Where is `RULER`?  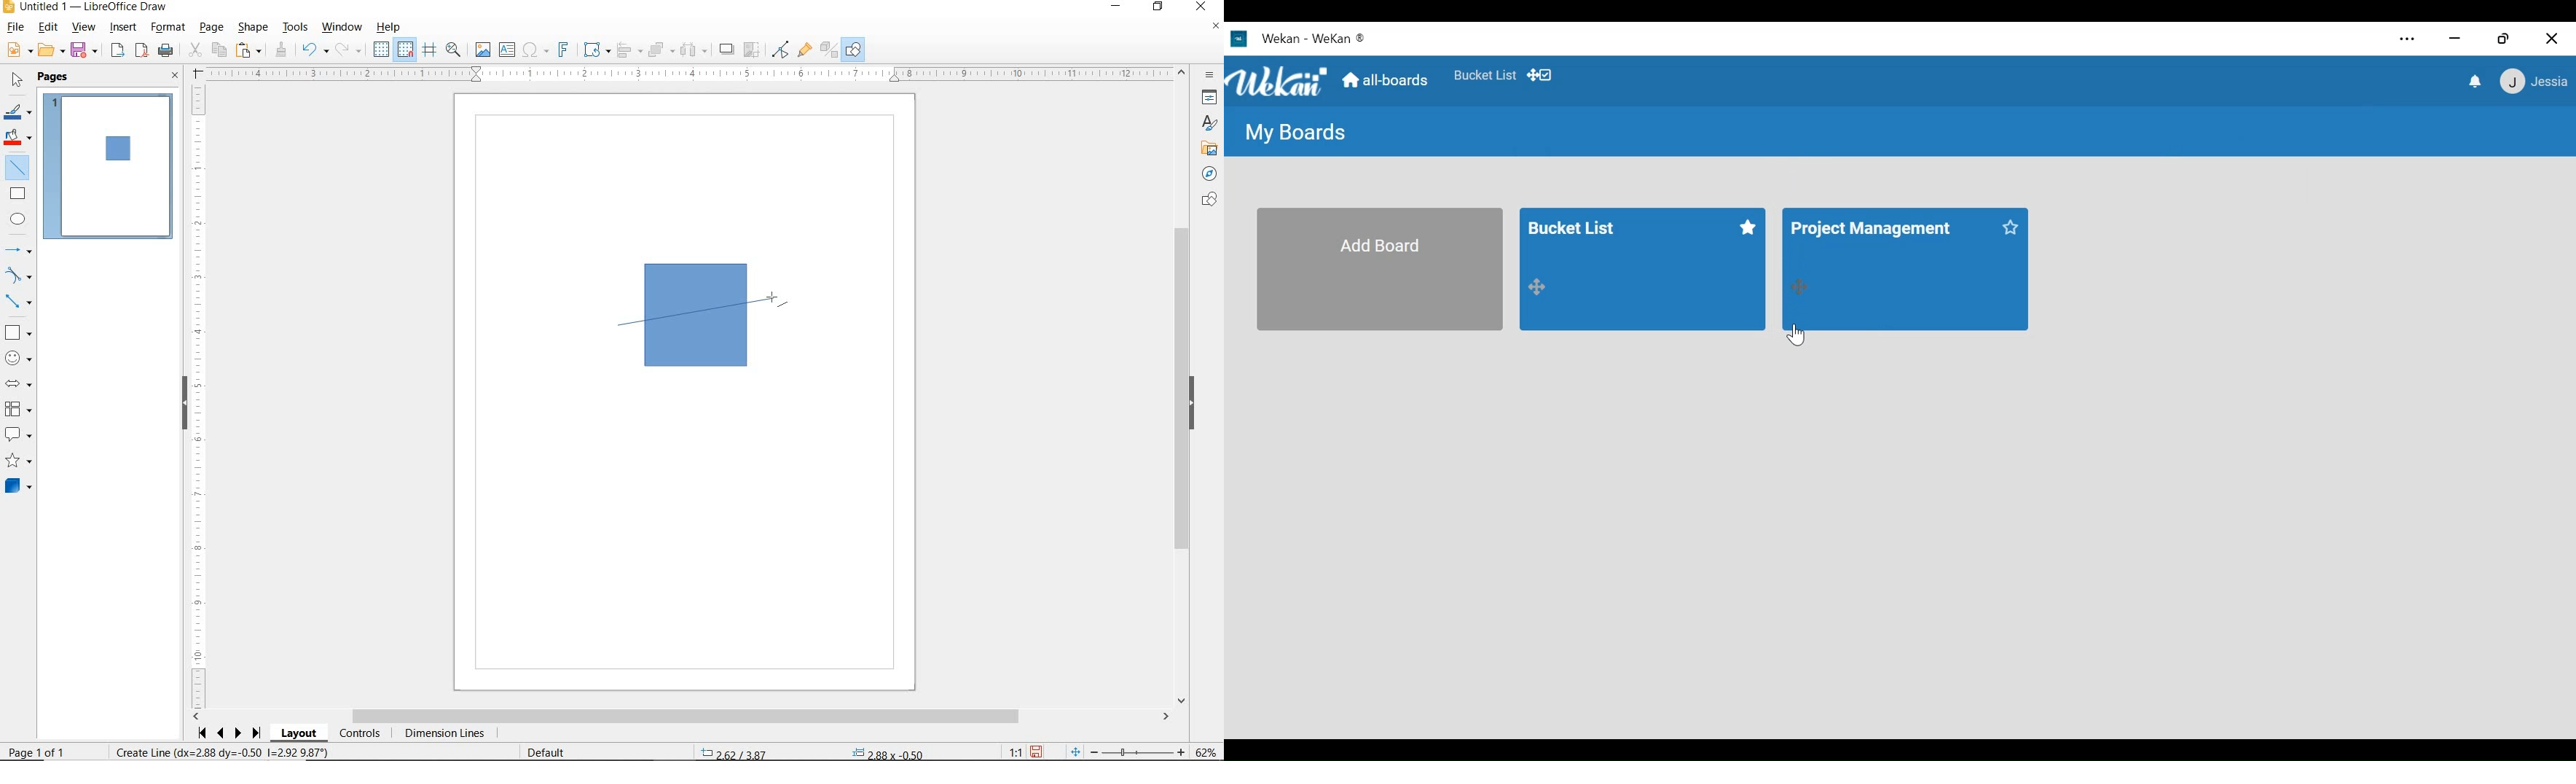
RULER is located at coordinates (689, 74).